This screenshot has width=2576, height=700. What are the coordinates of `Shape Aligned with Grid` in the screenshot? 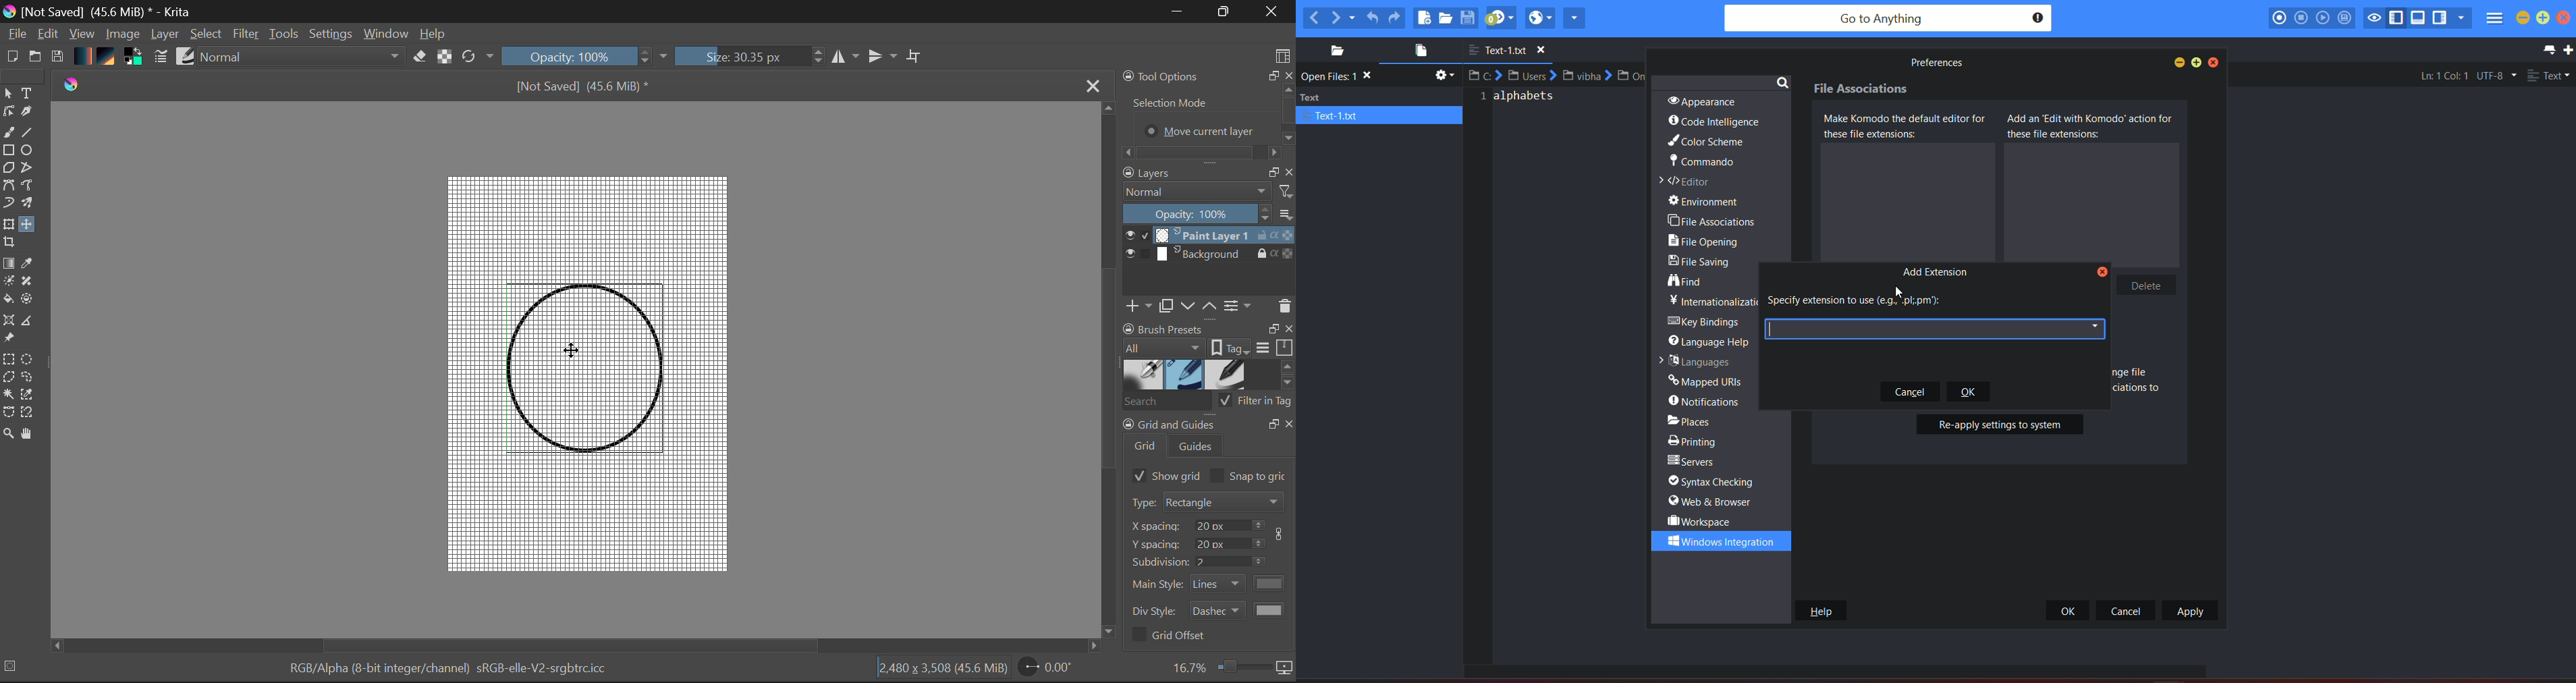 It's located at (582, 366).